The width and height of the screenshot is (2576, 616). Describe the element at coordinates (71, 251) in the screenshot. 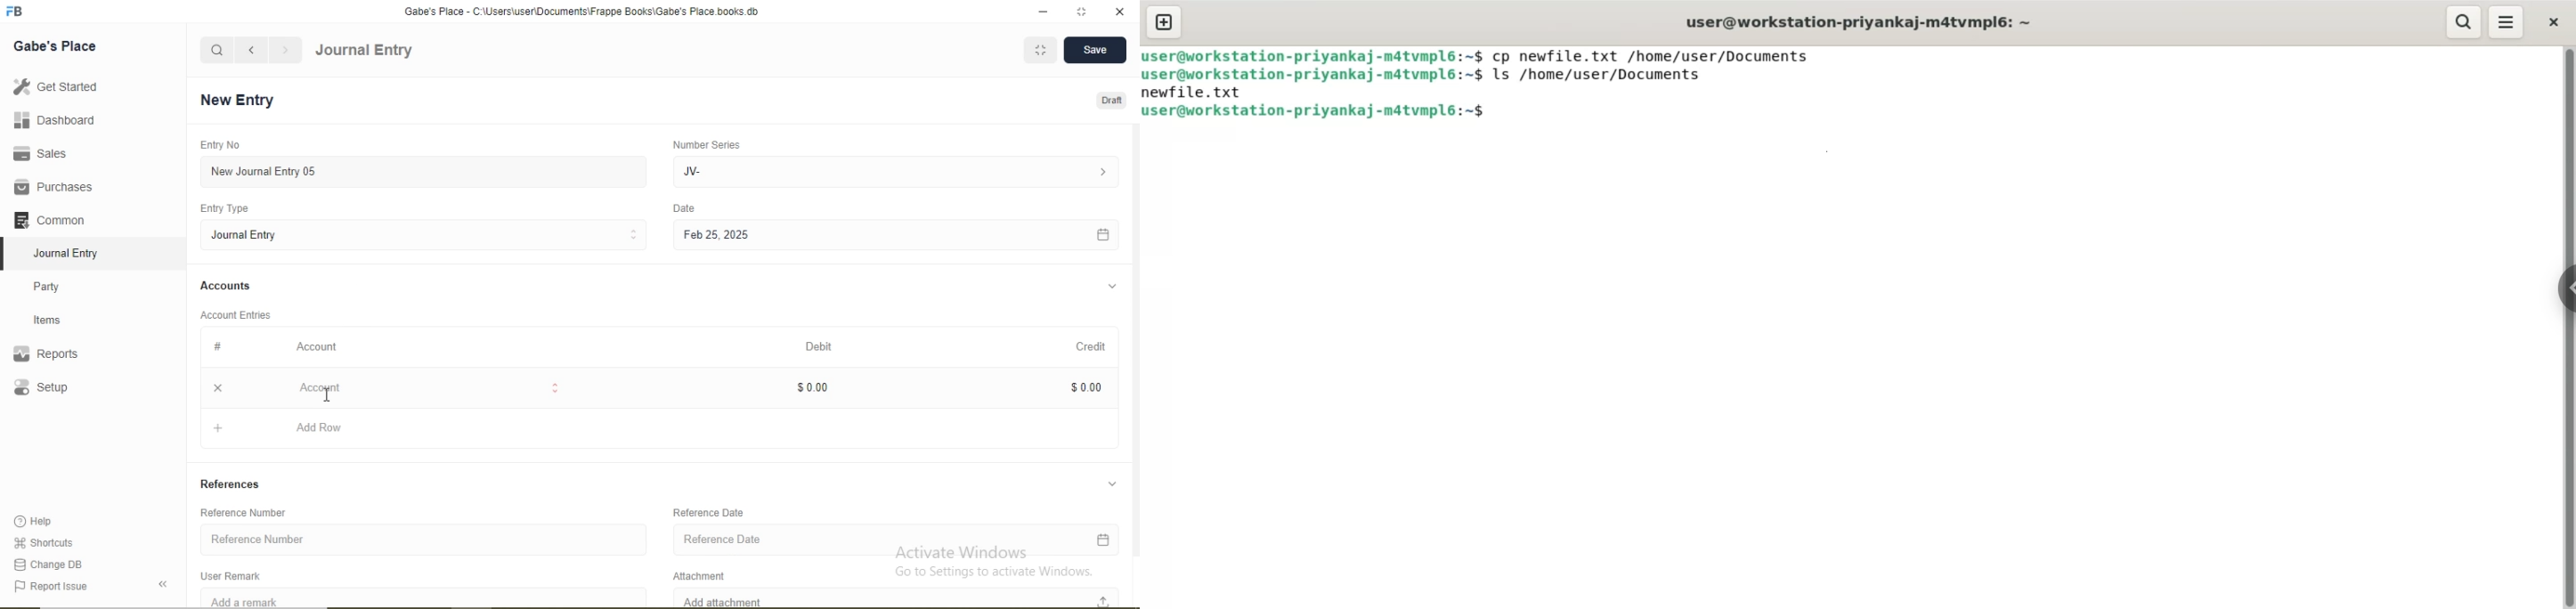

I see `Journal Entry` at that location.